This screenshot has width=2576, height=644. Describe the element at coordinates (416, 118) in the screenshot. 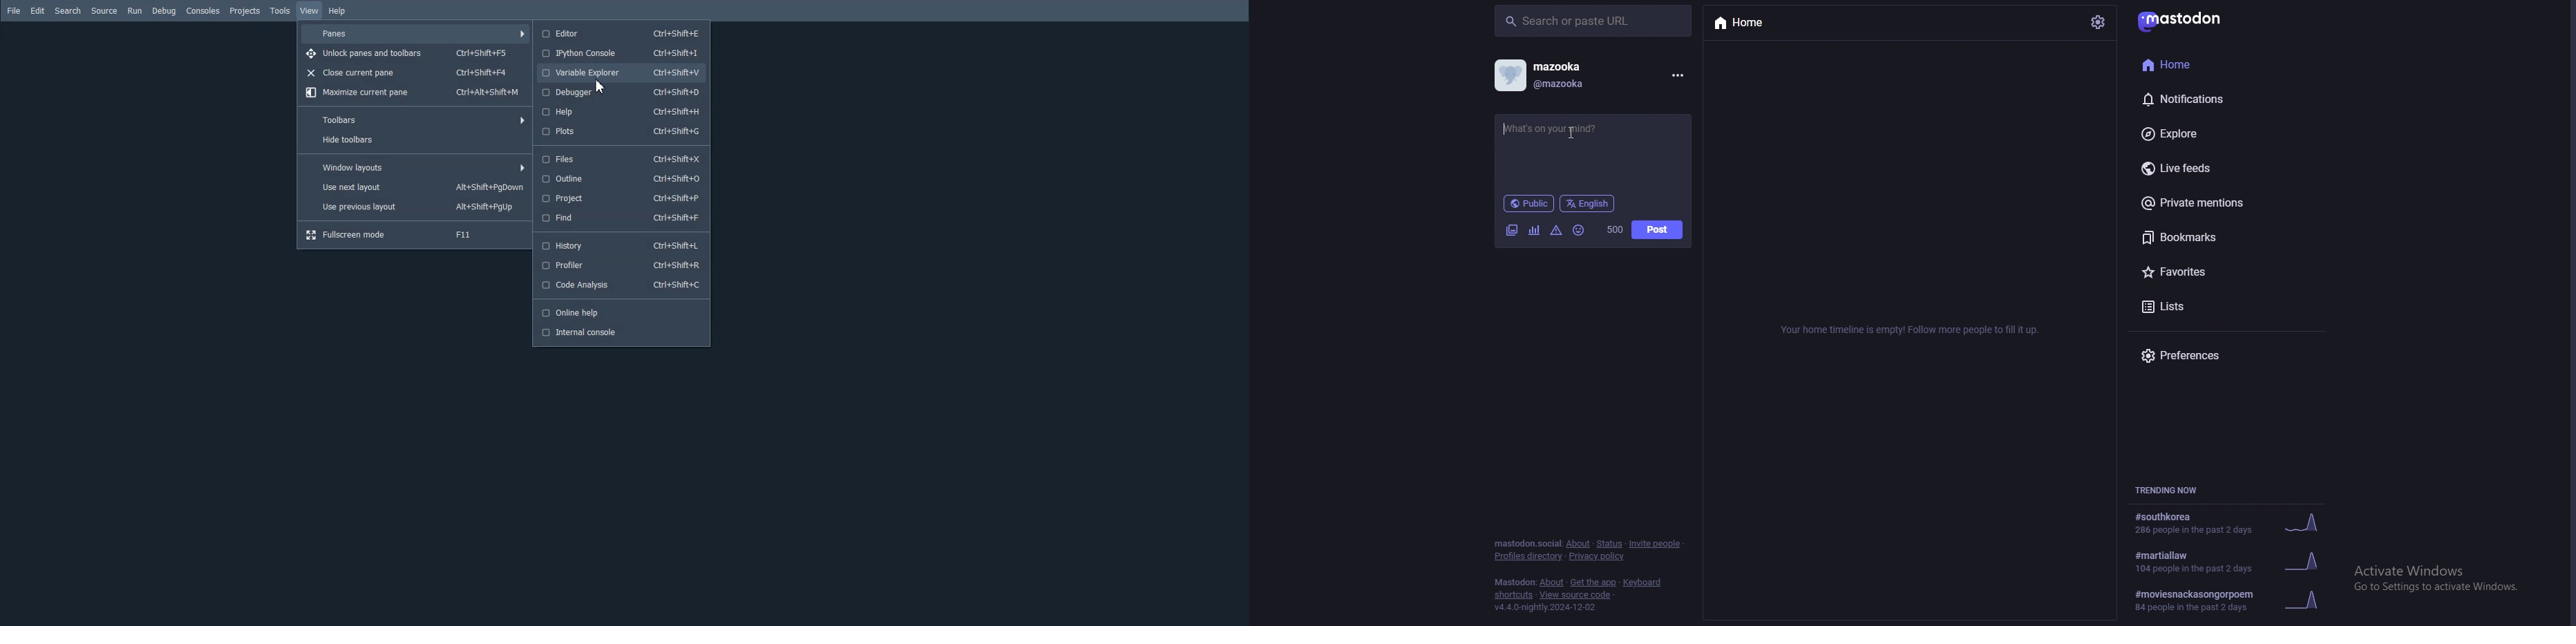

I see `Toolbars` at that location.